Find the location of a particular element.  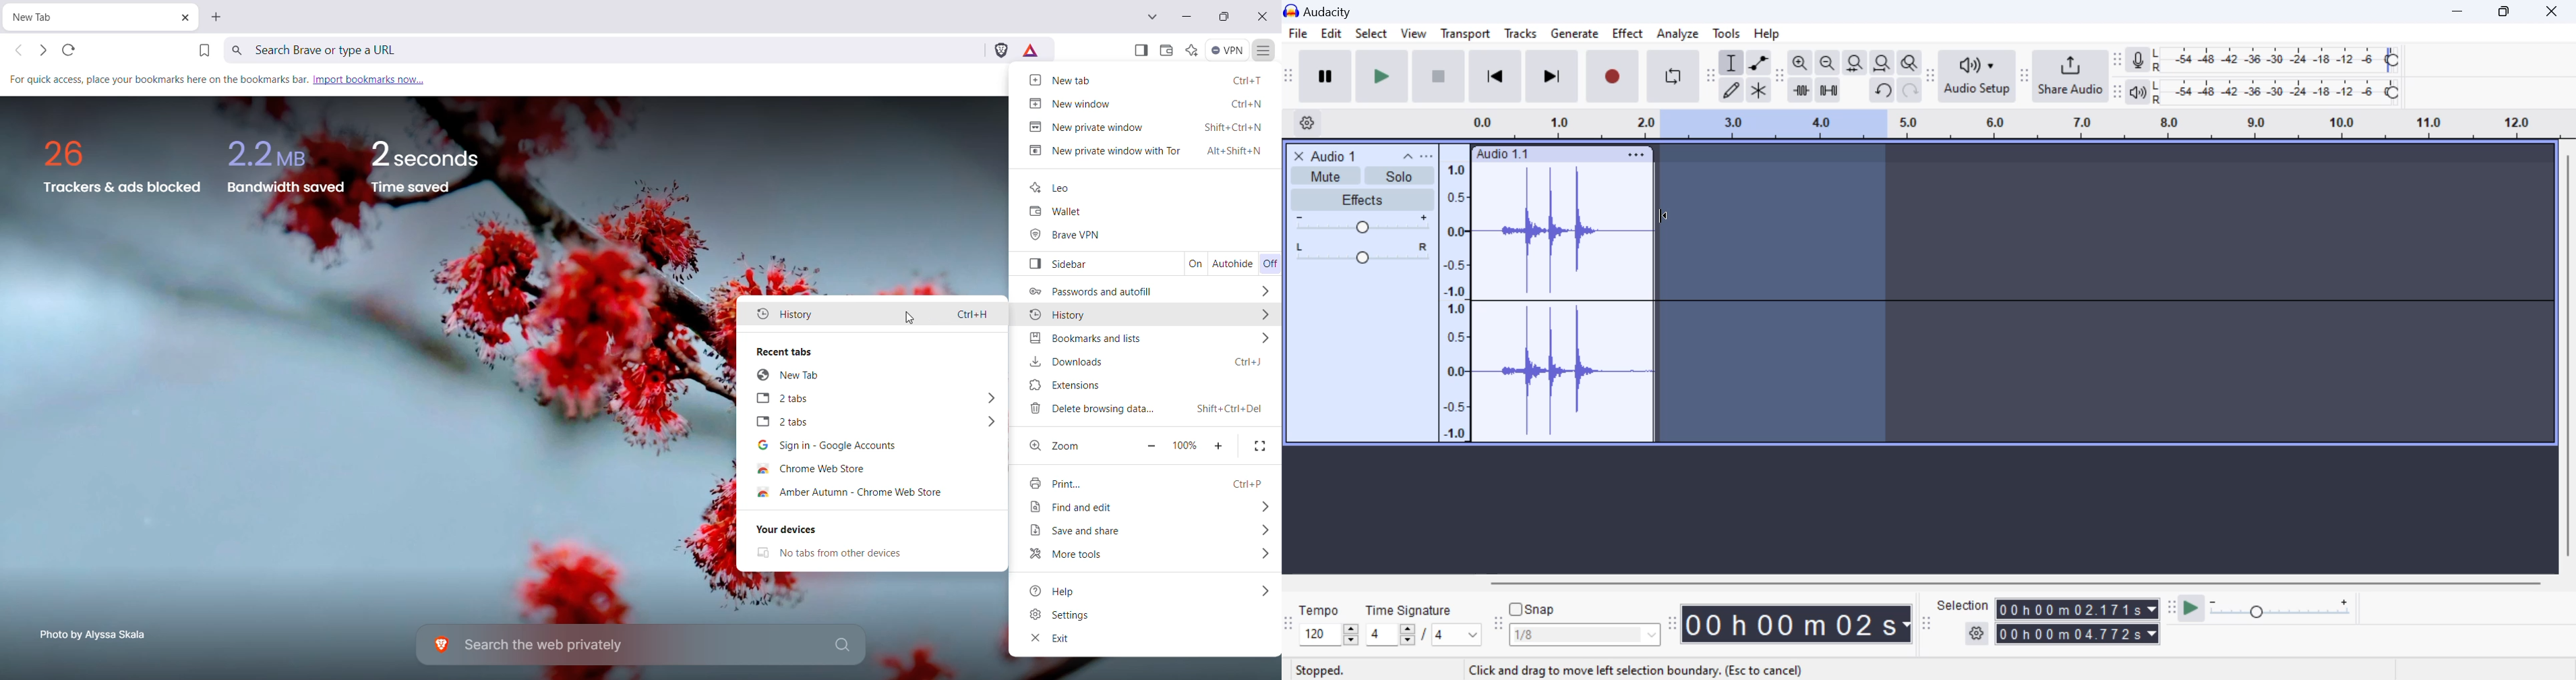

silence audio selection is located at coordinates (1828, 91).